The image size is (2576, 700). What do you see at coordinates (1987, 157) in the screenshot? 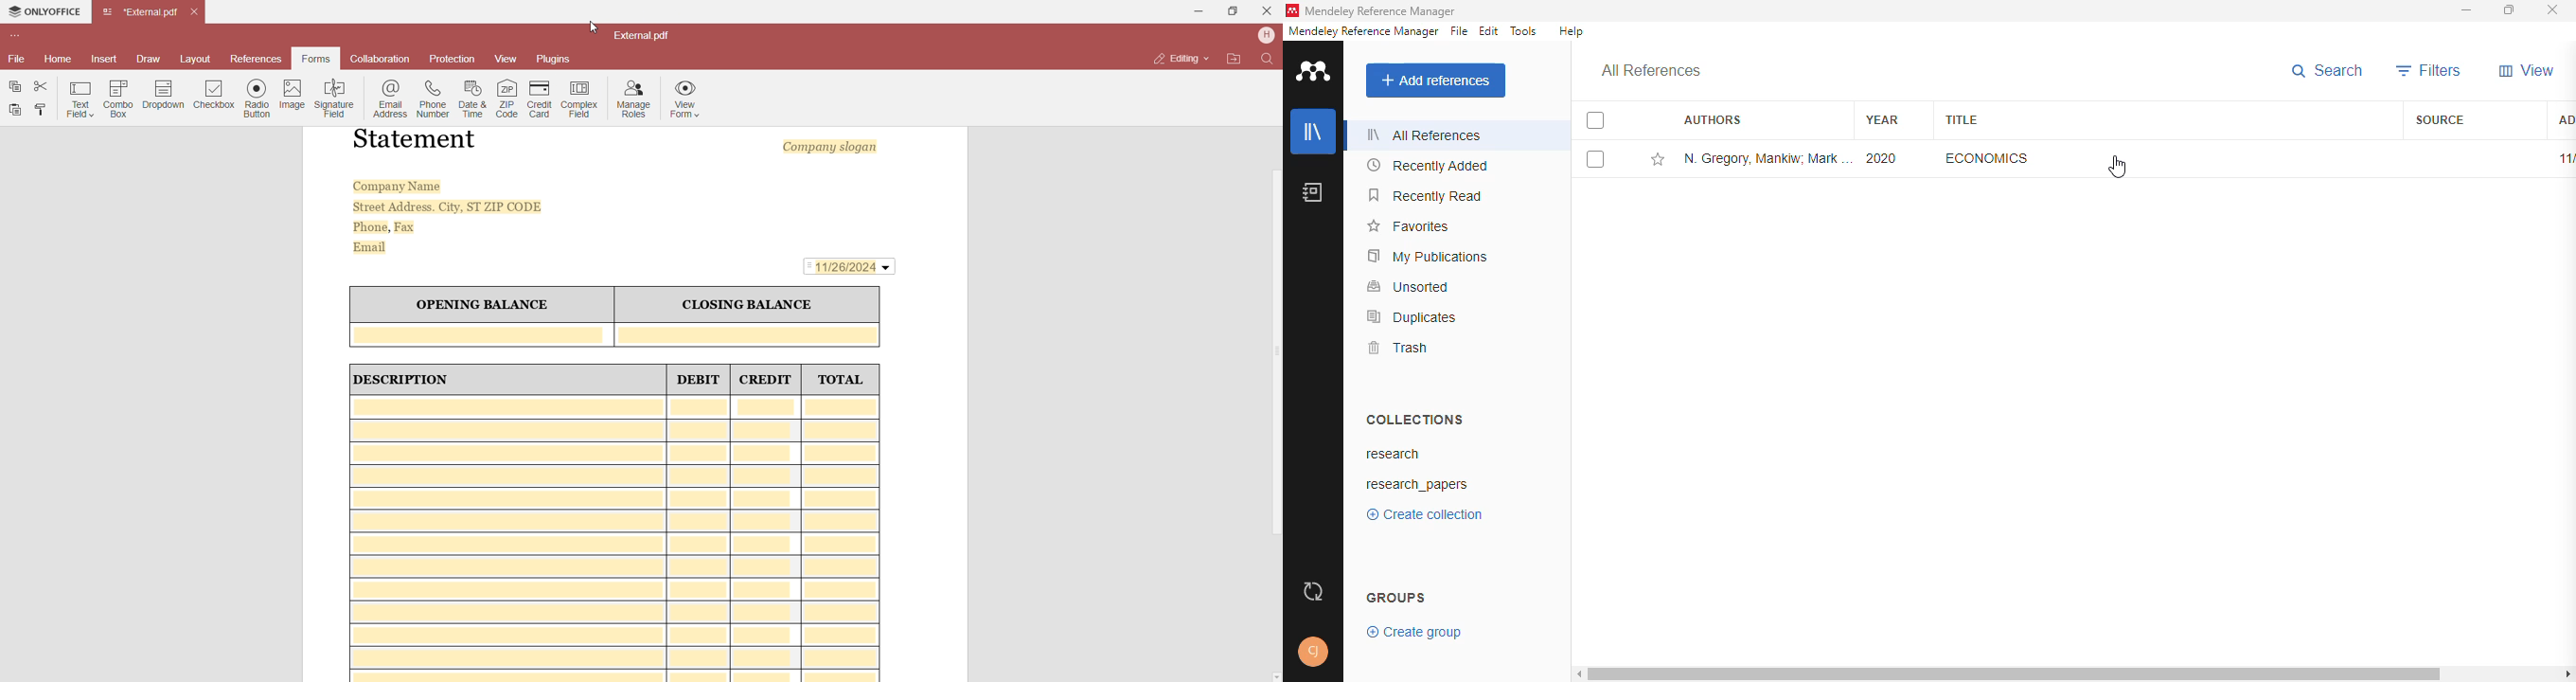
I see `economics` at bounding box center [1987, 157].